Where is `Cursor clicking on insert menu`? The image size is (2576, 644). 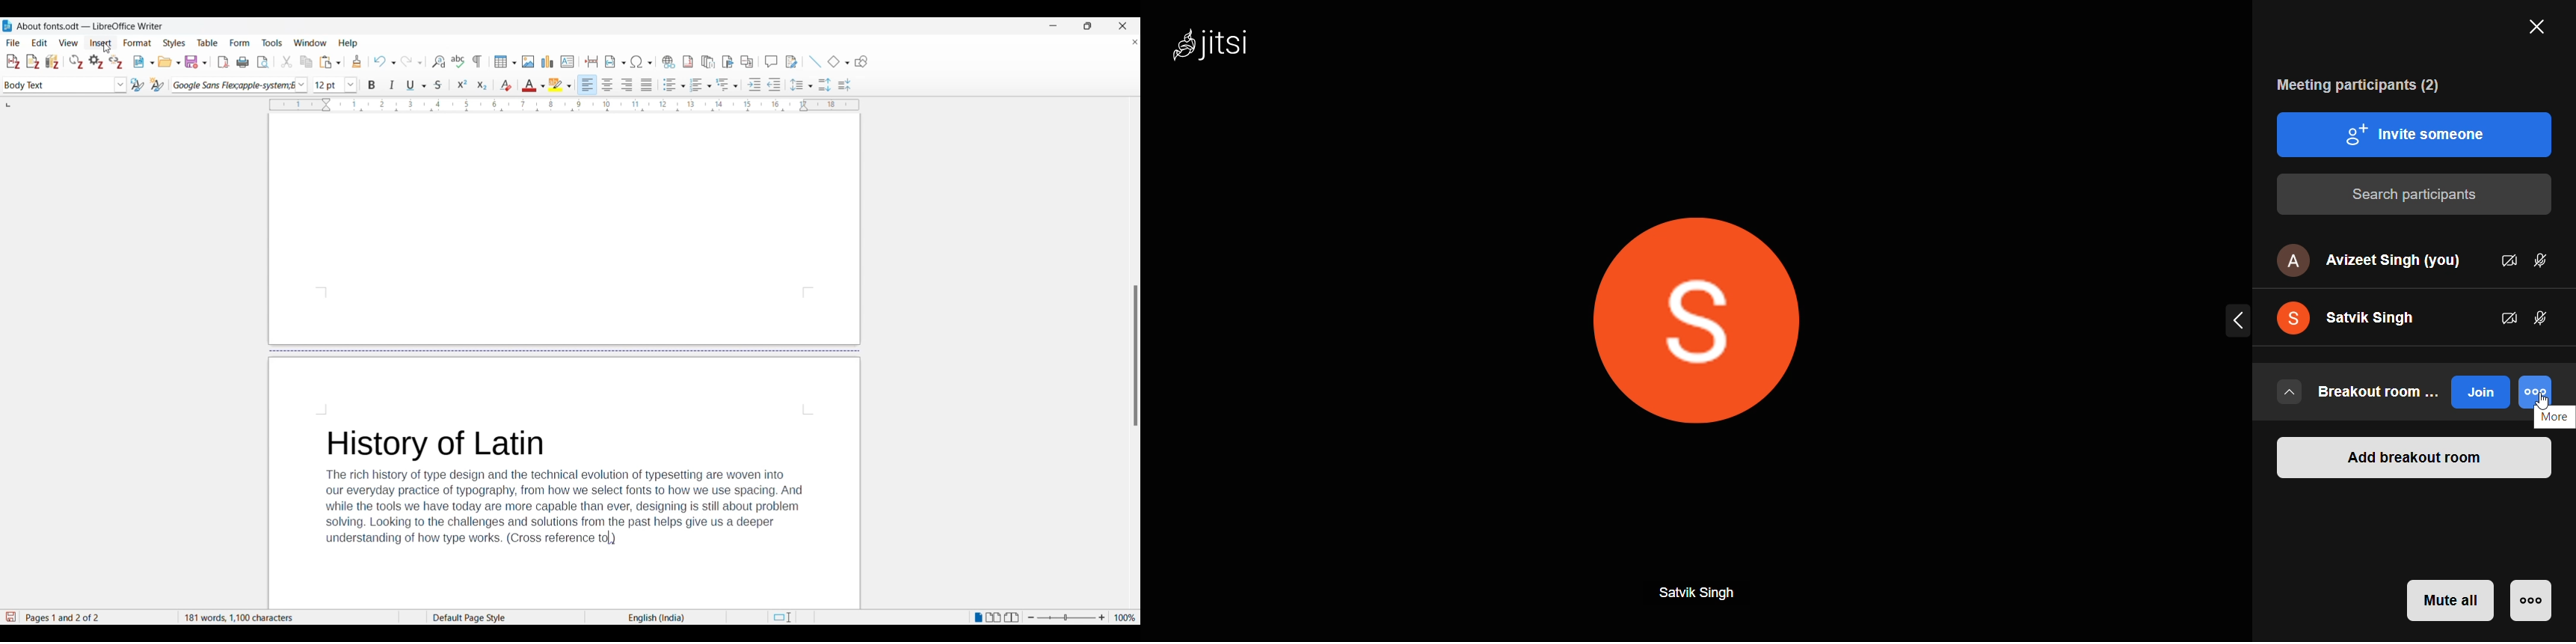 Cursor clicking on insert menu is located at coordinates (107, 48).